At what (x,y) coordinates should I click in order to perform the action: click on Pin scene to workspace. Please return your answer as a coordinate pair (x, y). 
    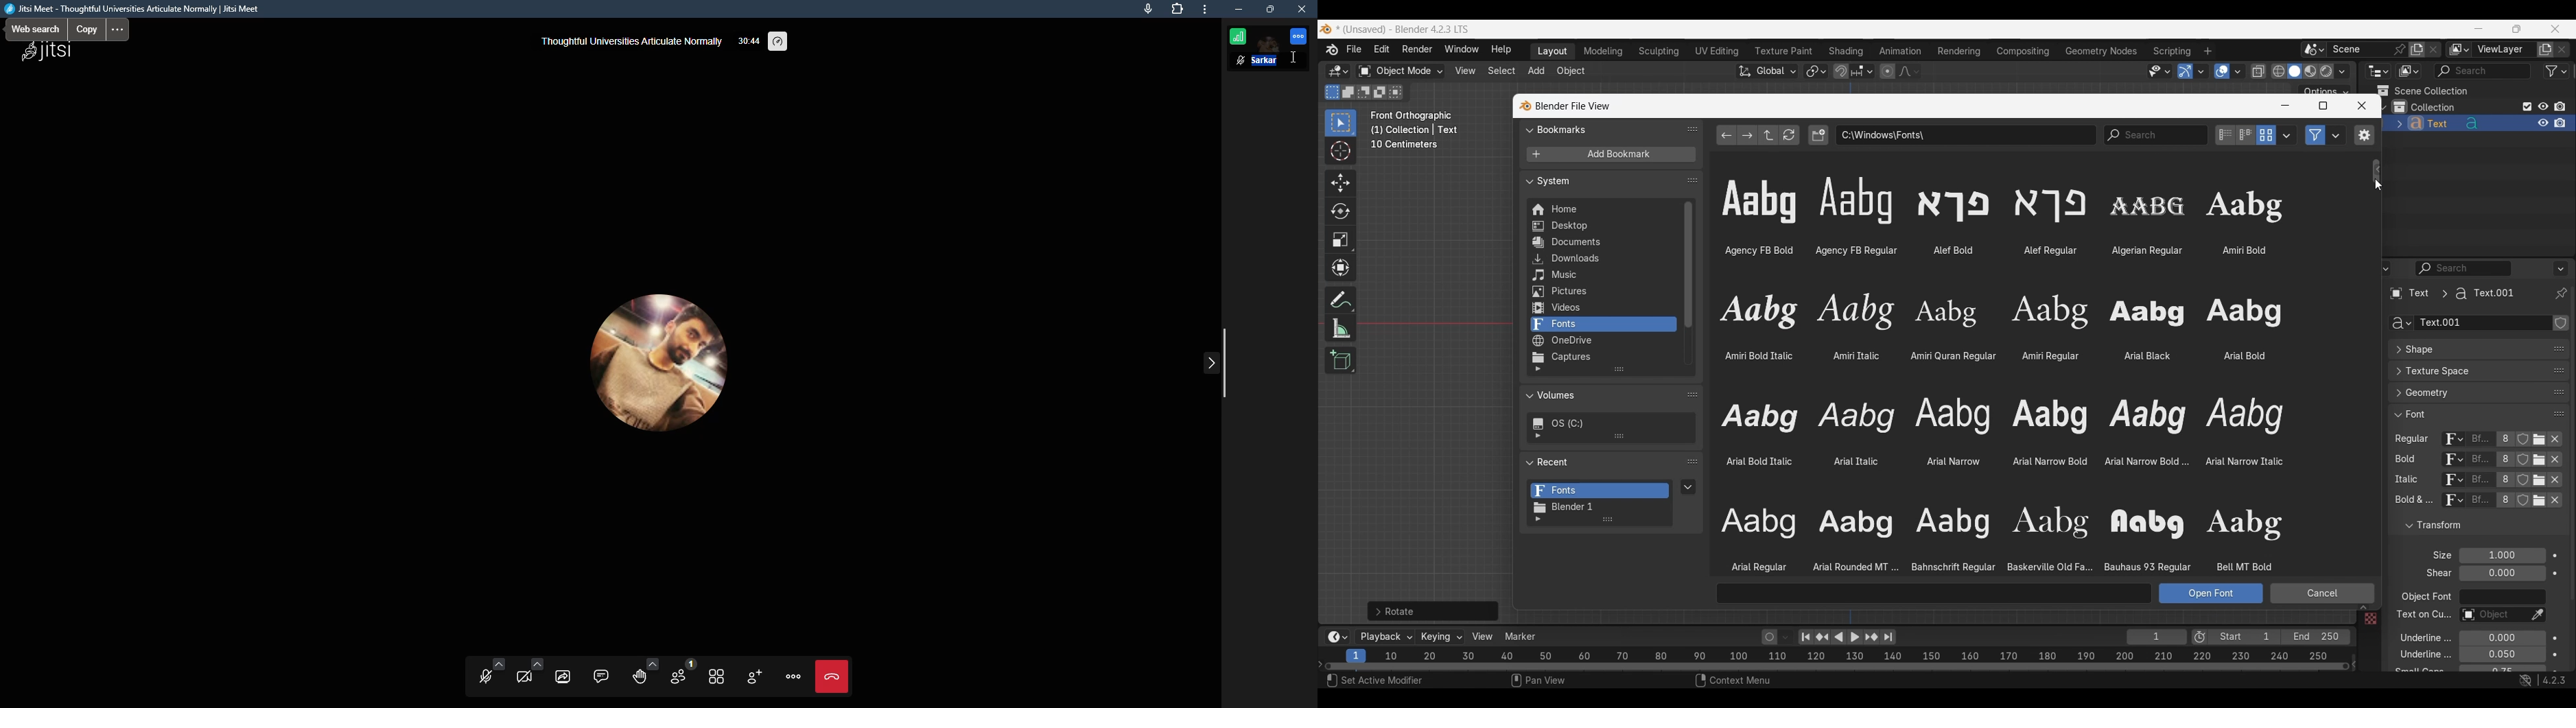
    Looking at the image, I should click on (2369, 49).